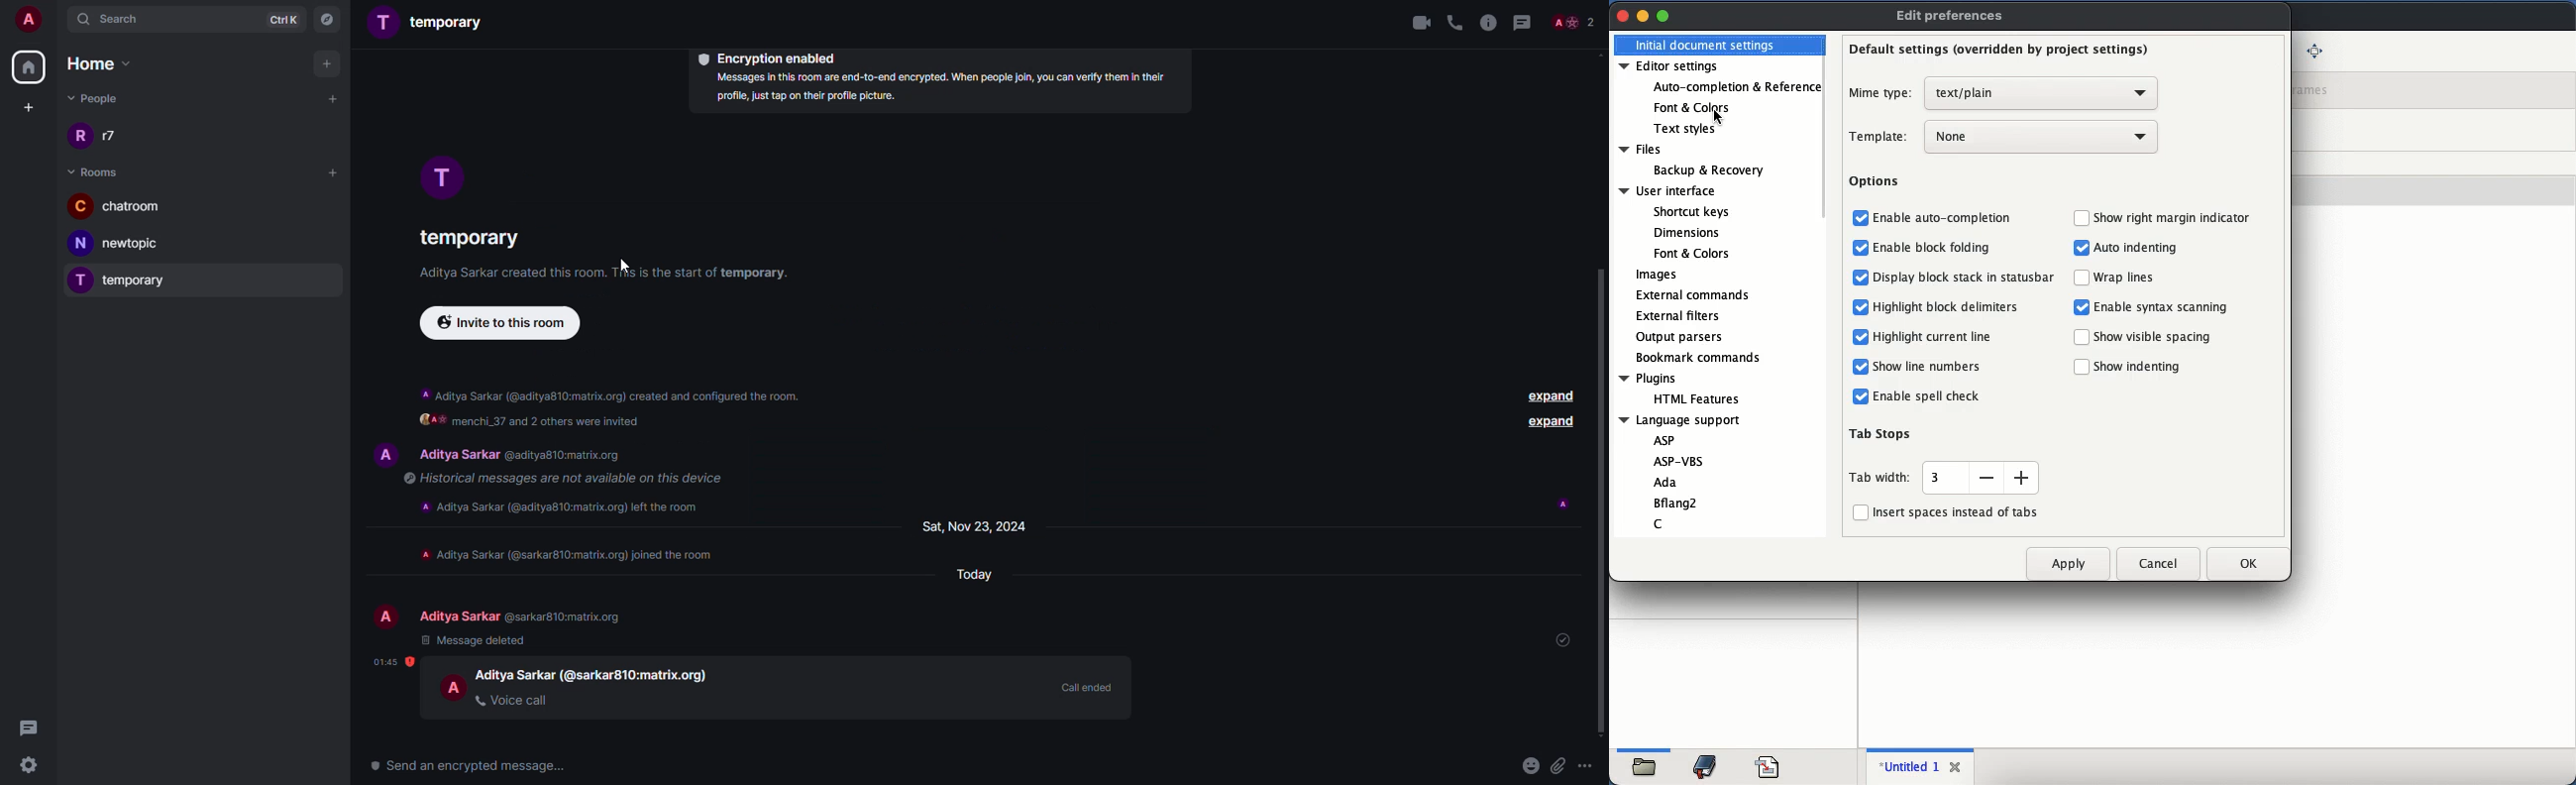 This screenshot has width=2576, height=812. What do you see at coordinates (2080, 218) in the screenshot?
I see `checkbox` at bounding box center [2080, 218].